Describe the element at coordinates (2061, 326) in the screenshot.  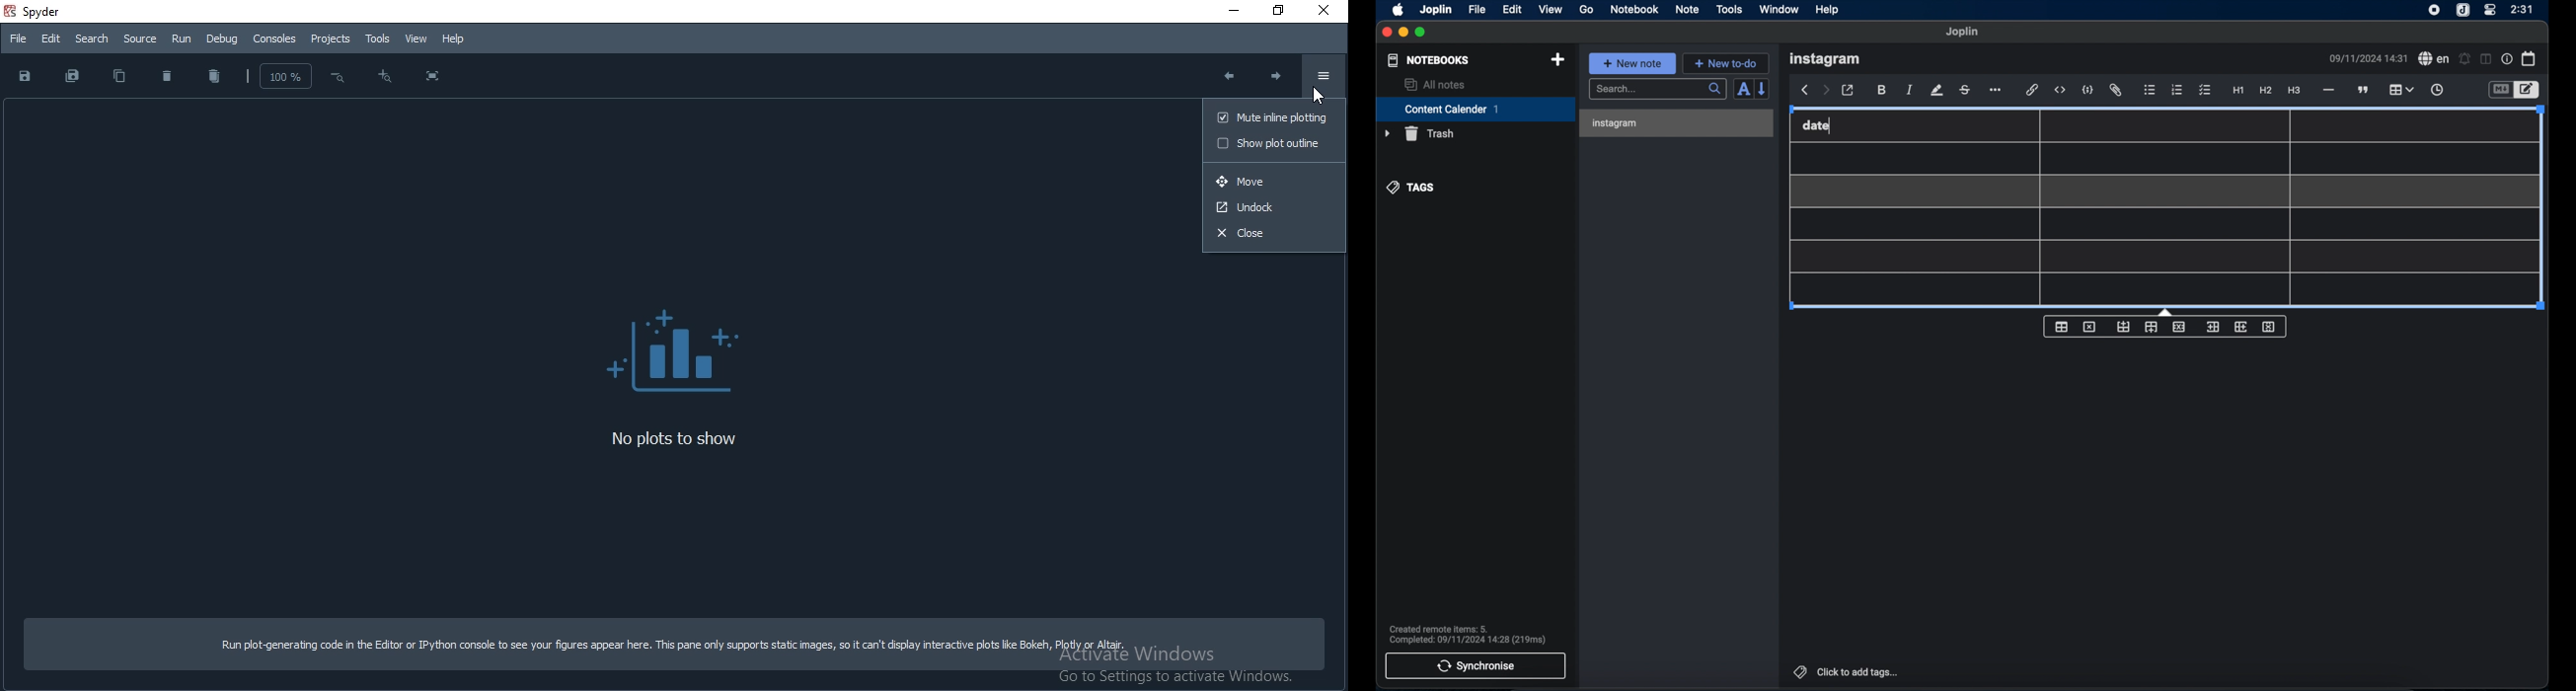
I see `table properties` at that location.